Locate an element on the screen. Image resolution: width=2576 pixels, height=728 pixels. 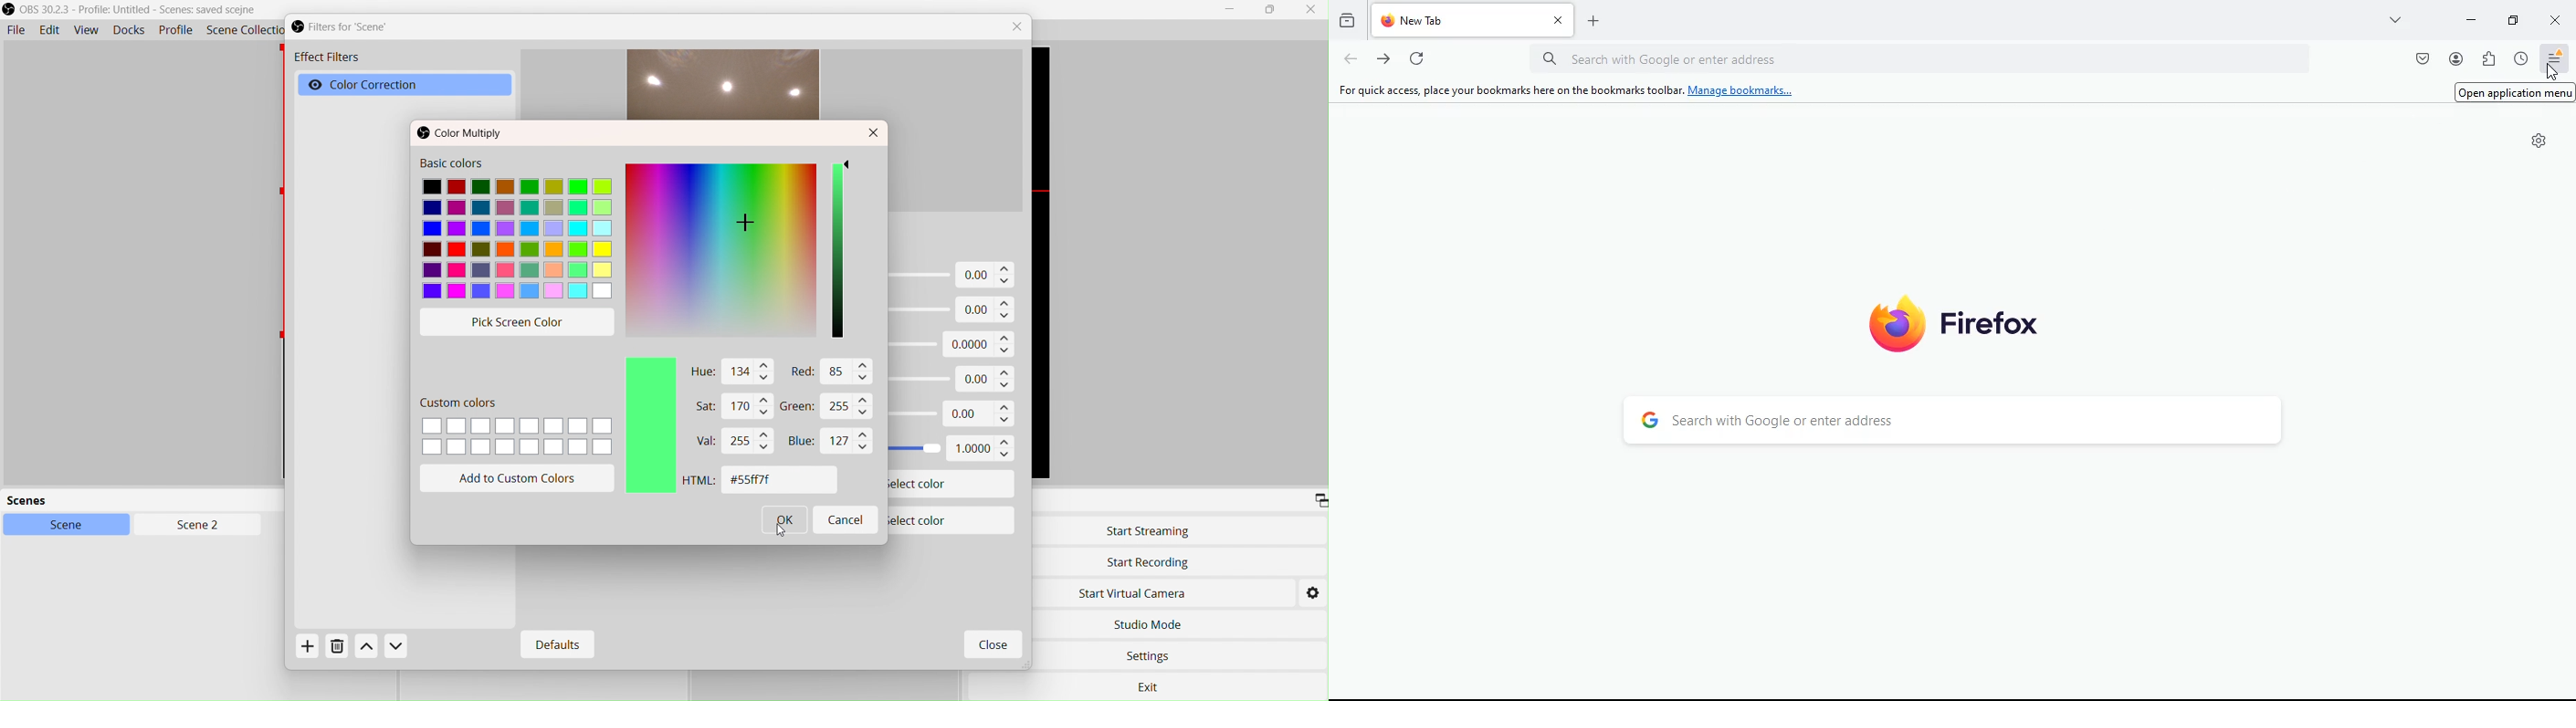
scenes is located at coordinates (111, 501).